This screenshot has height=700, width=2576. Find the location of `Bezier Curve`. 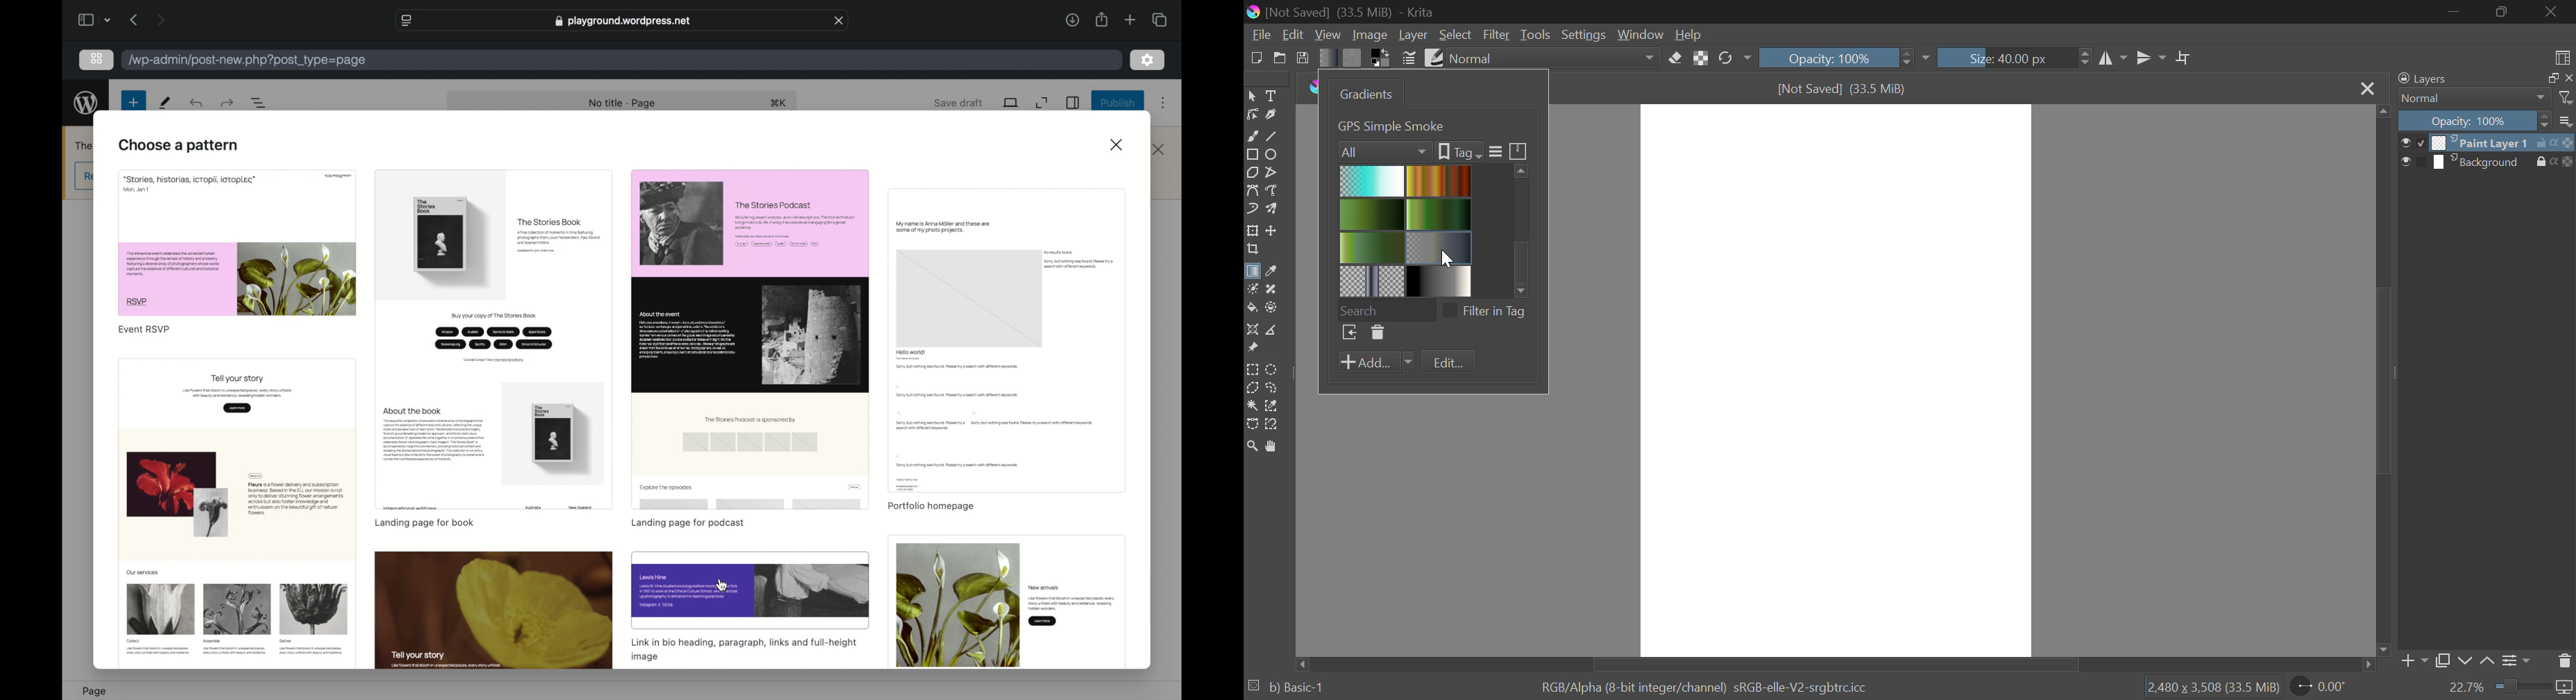

Bezier Curve is located at coordinates (1252, 190).